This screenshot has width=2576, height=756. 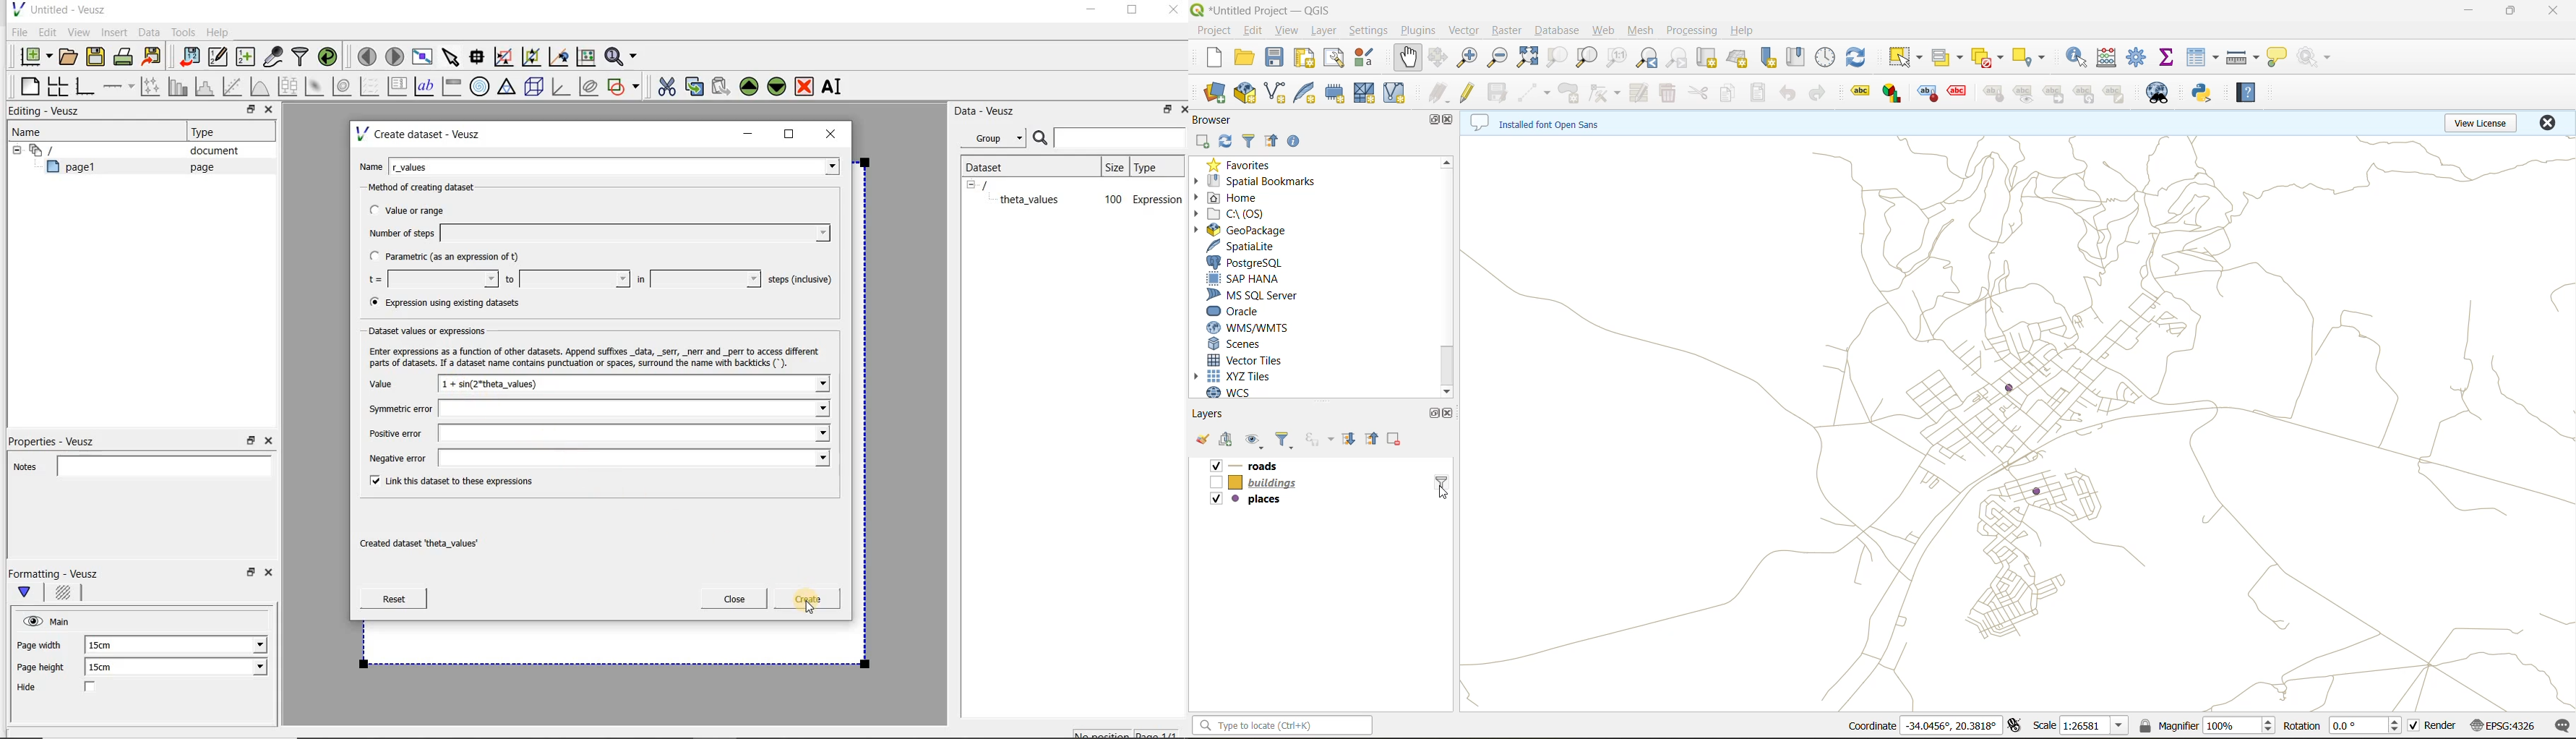 I want to click on steps (inclusive), so click(x=801, y=280).